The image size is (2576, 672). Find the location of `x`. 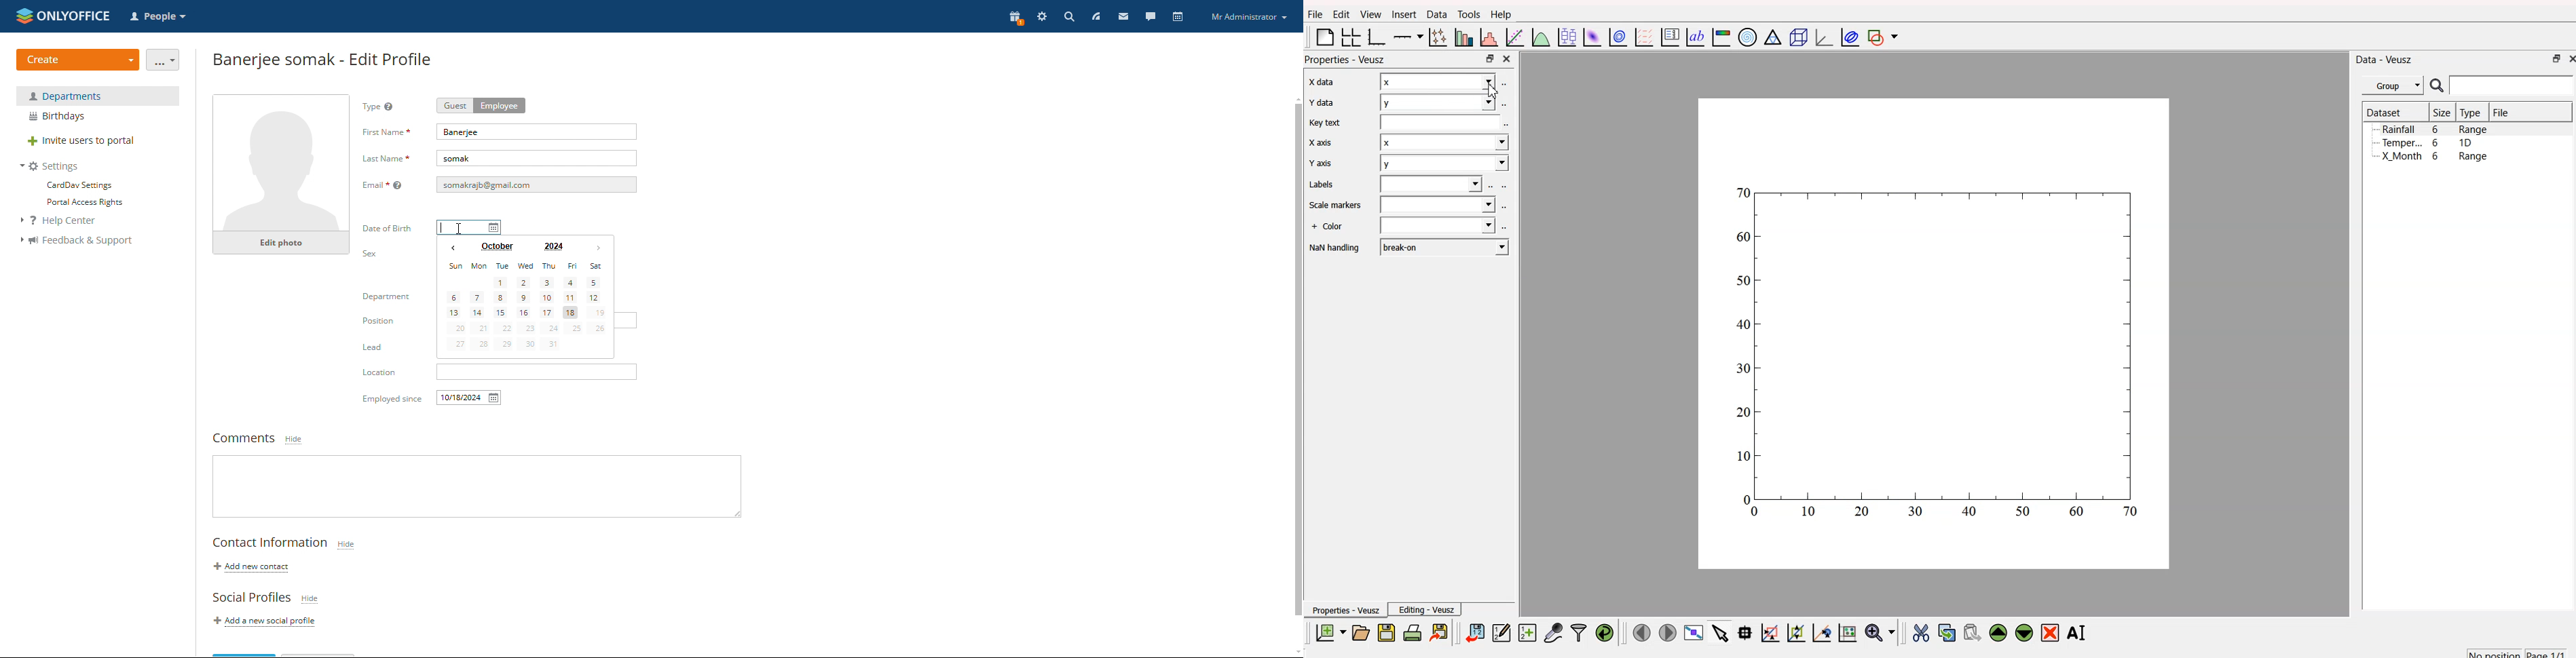

x is located at coordinates (1440, 142).